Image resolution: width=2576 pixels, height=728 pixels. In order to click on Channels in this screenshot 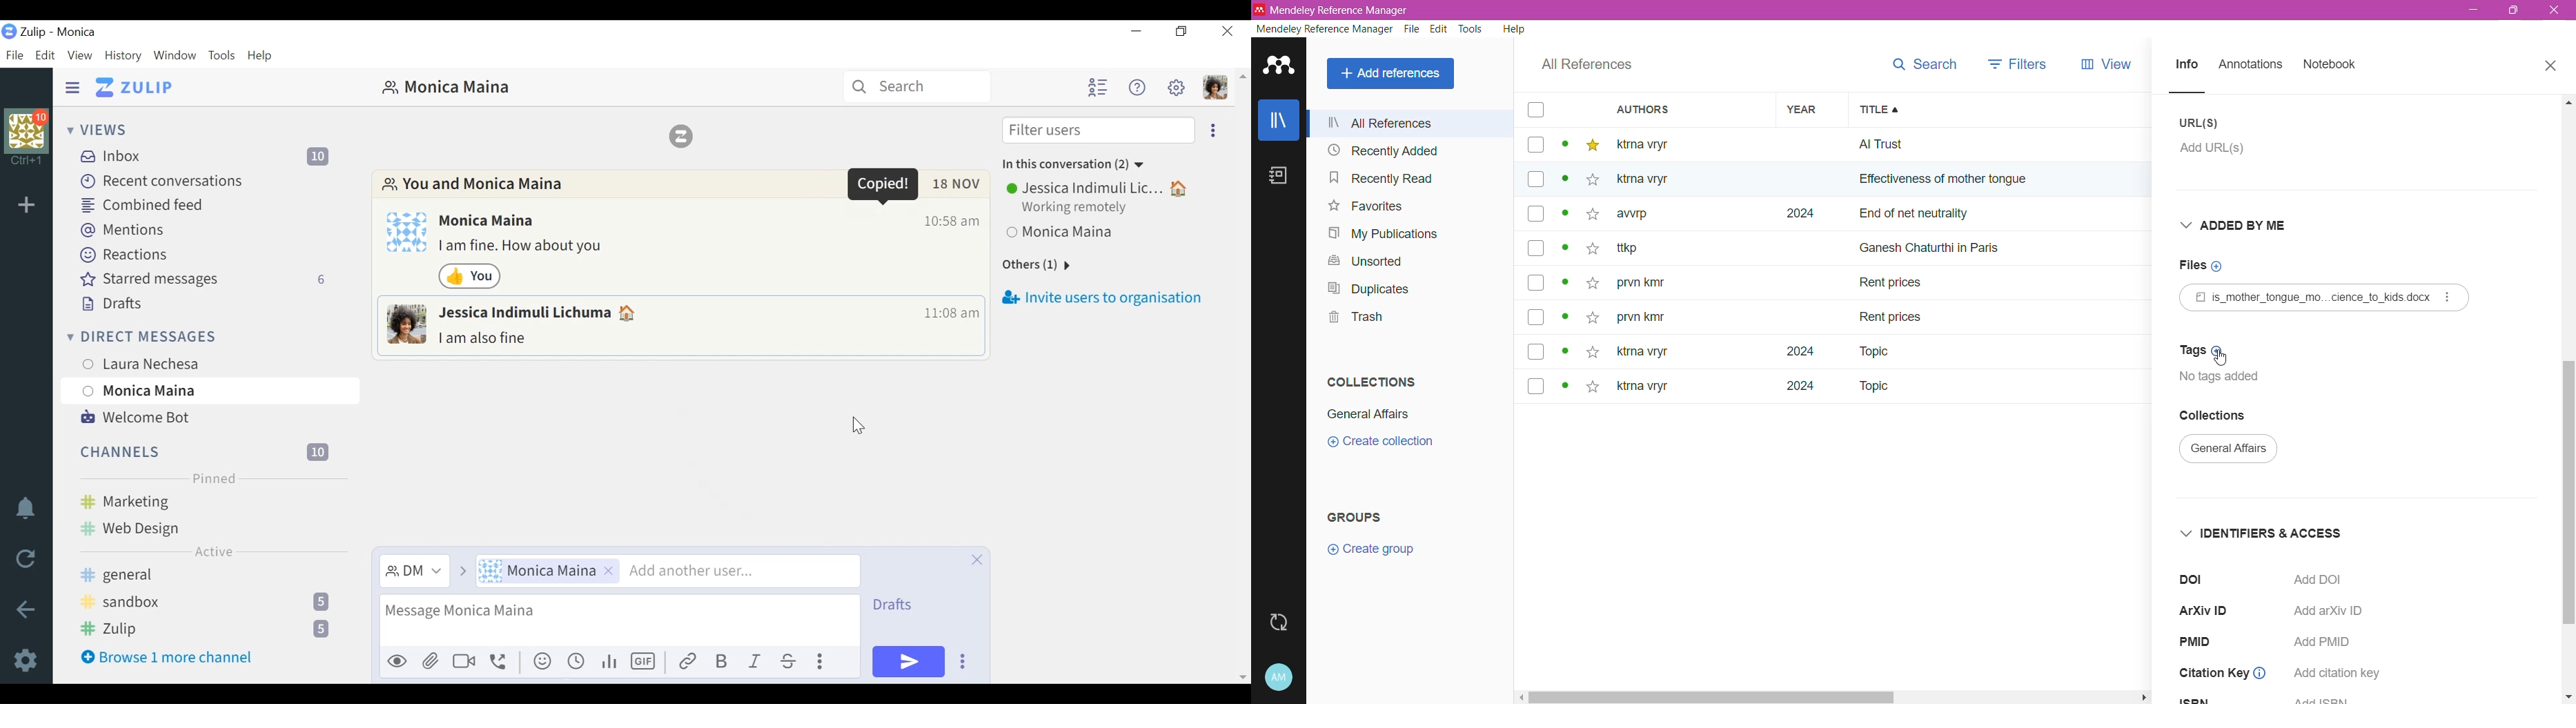, I will do `click(207, 450)`.